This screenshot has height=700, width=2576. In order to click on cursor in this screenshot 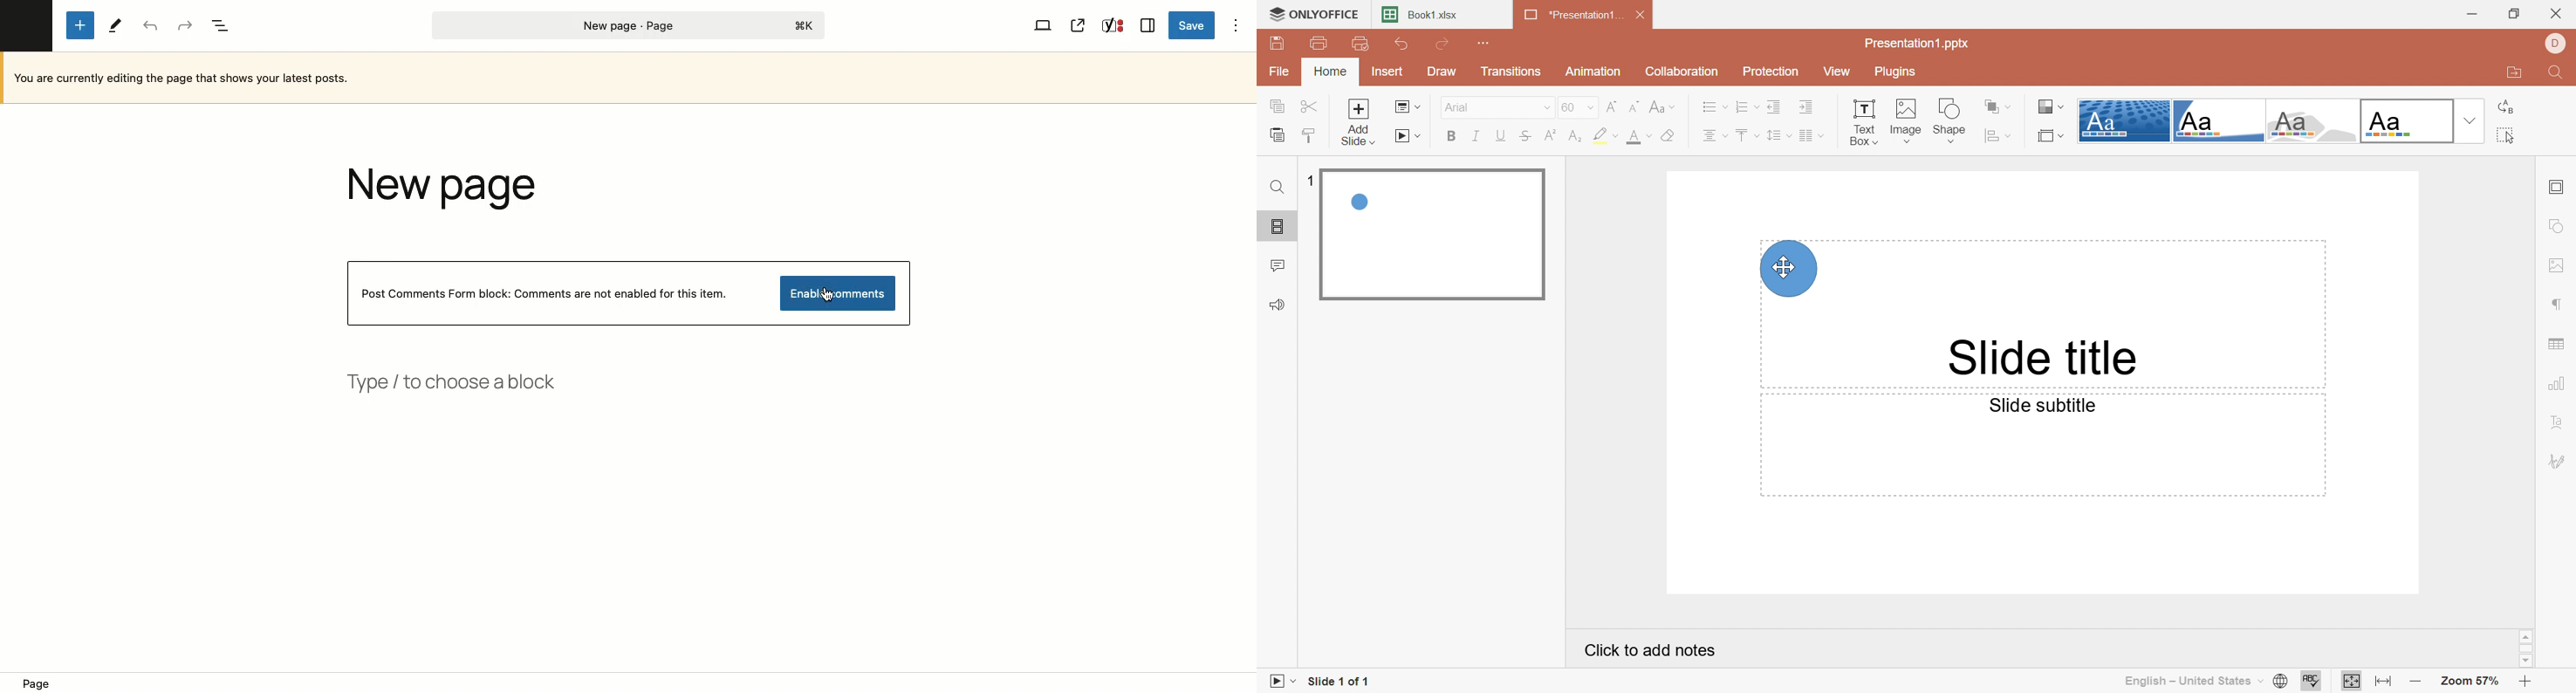, I will do `click(1783, 267)`.